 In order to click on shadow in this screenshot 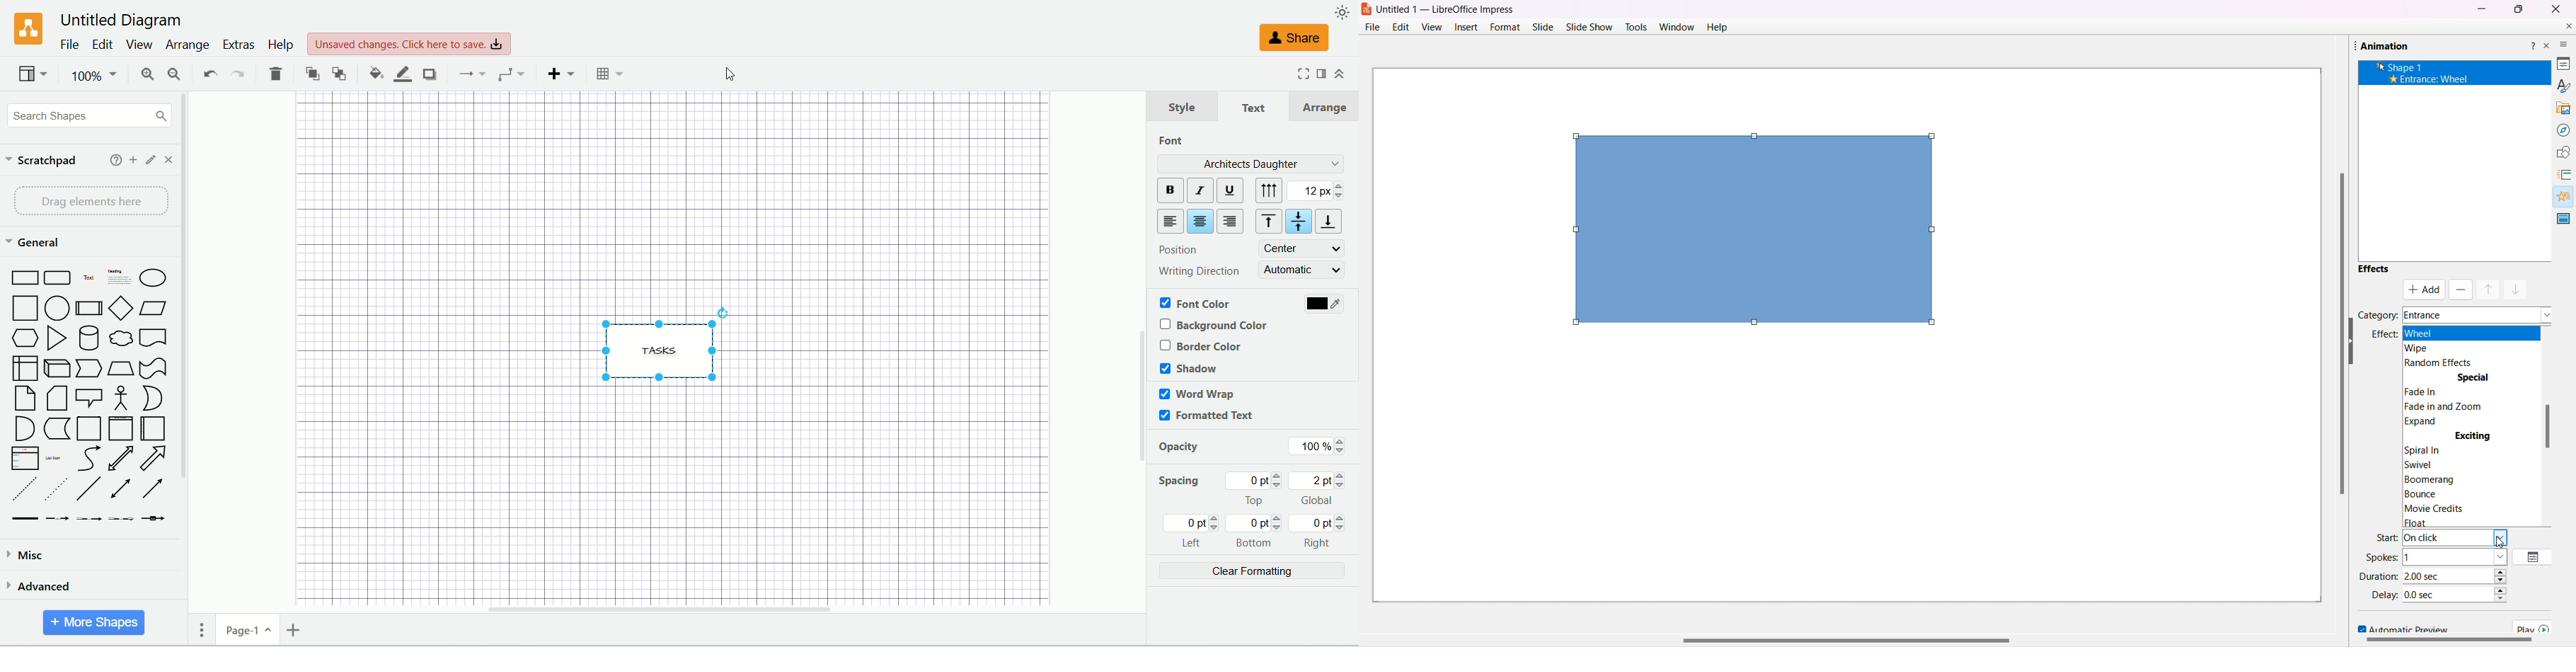, I will do `click(1190, 368)`.